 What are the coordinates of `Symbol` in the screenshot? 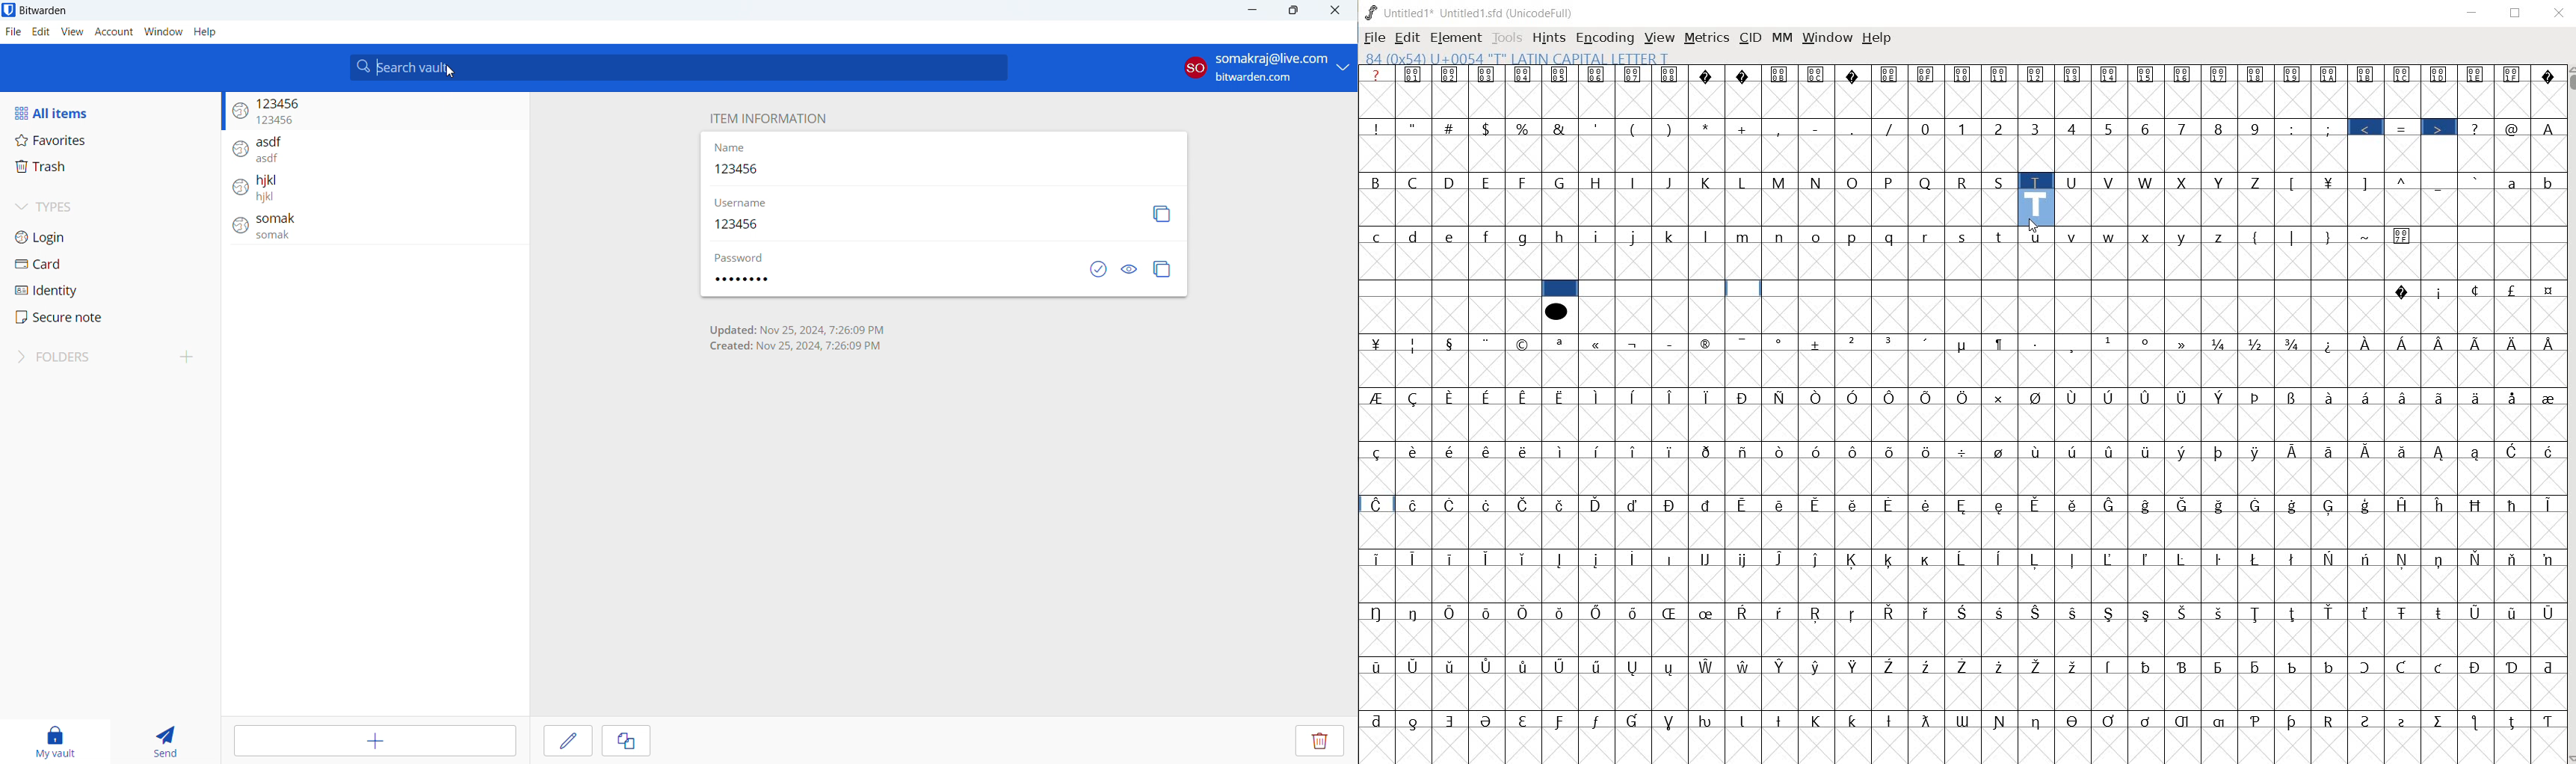 It's located at (2074, 558).